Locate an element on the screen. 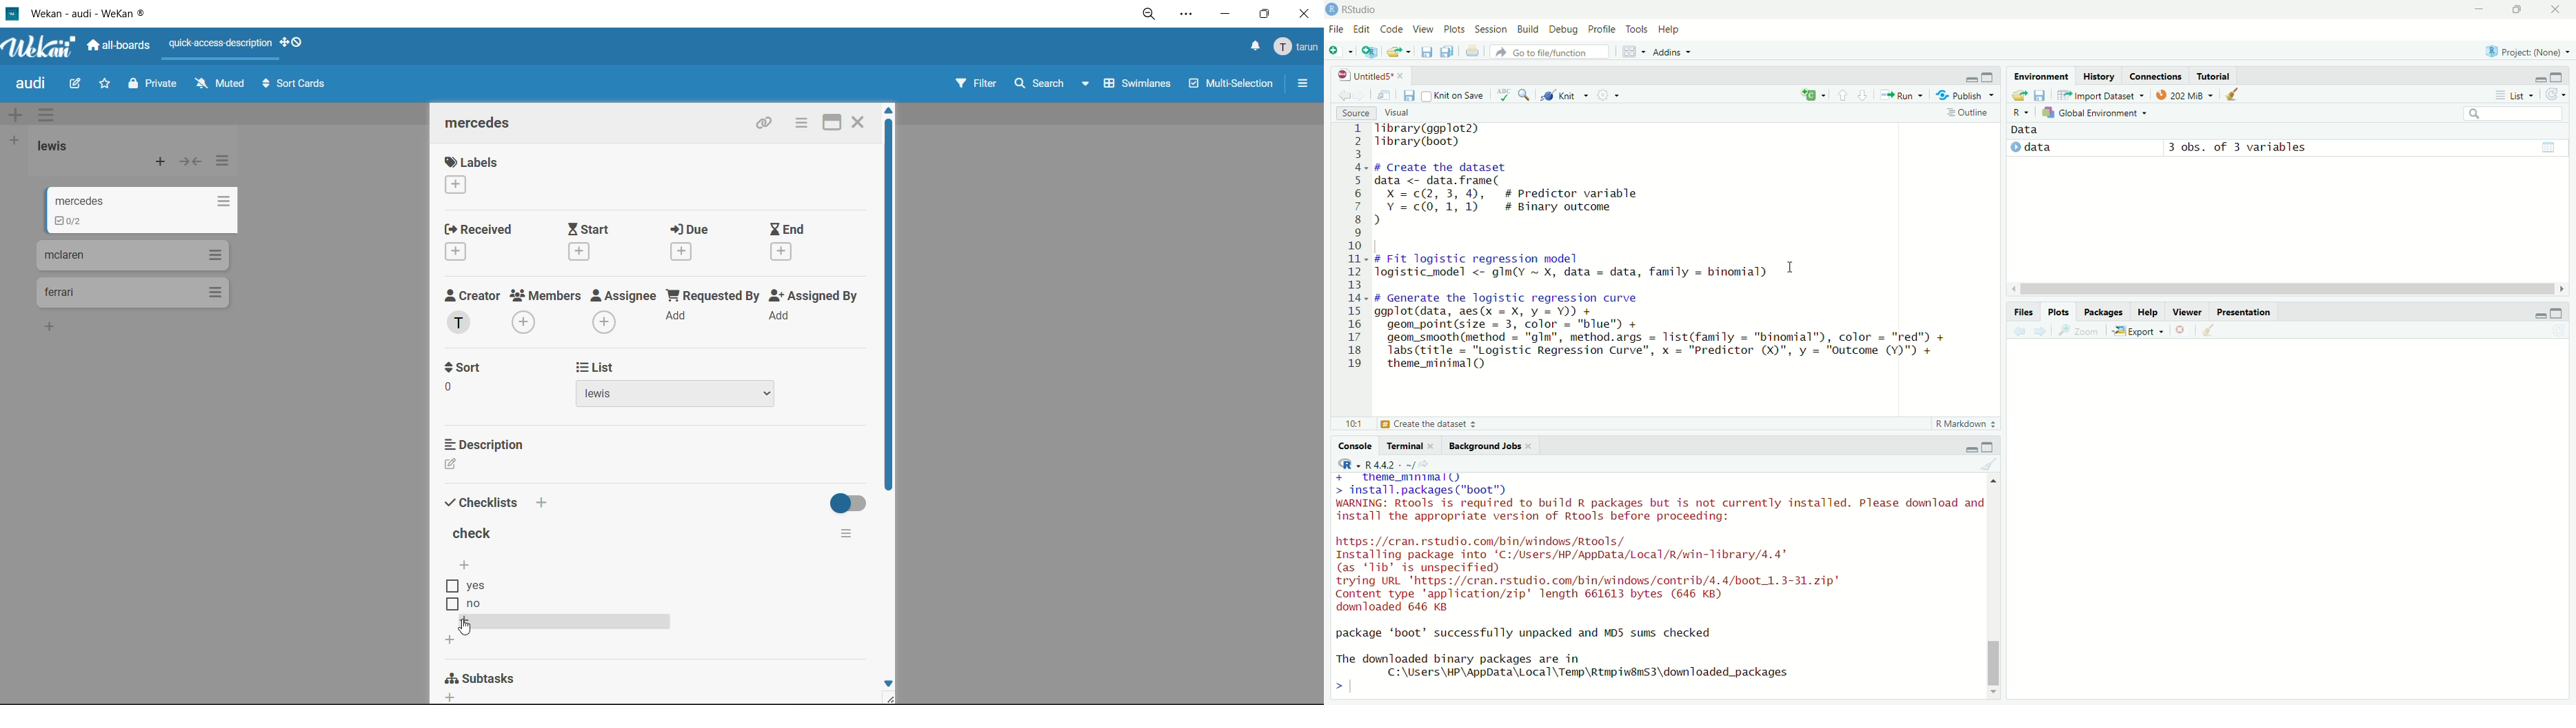 This screenshot has height=728, width=2576. Next plot is located at coordinates (2040, 331).